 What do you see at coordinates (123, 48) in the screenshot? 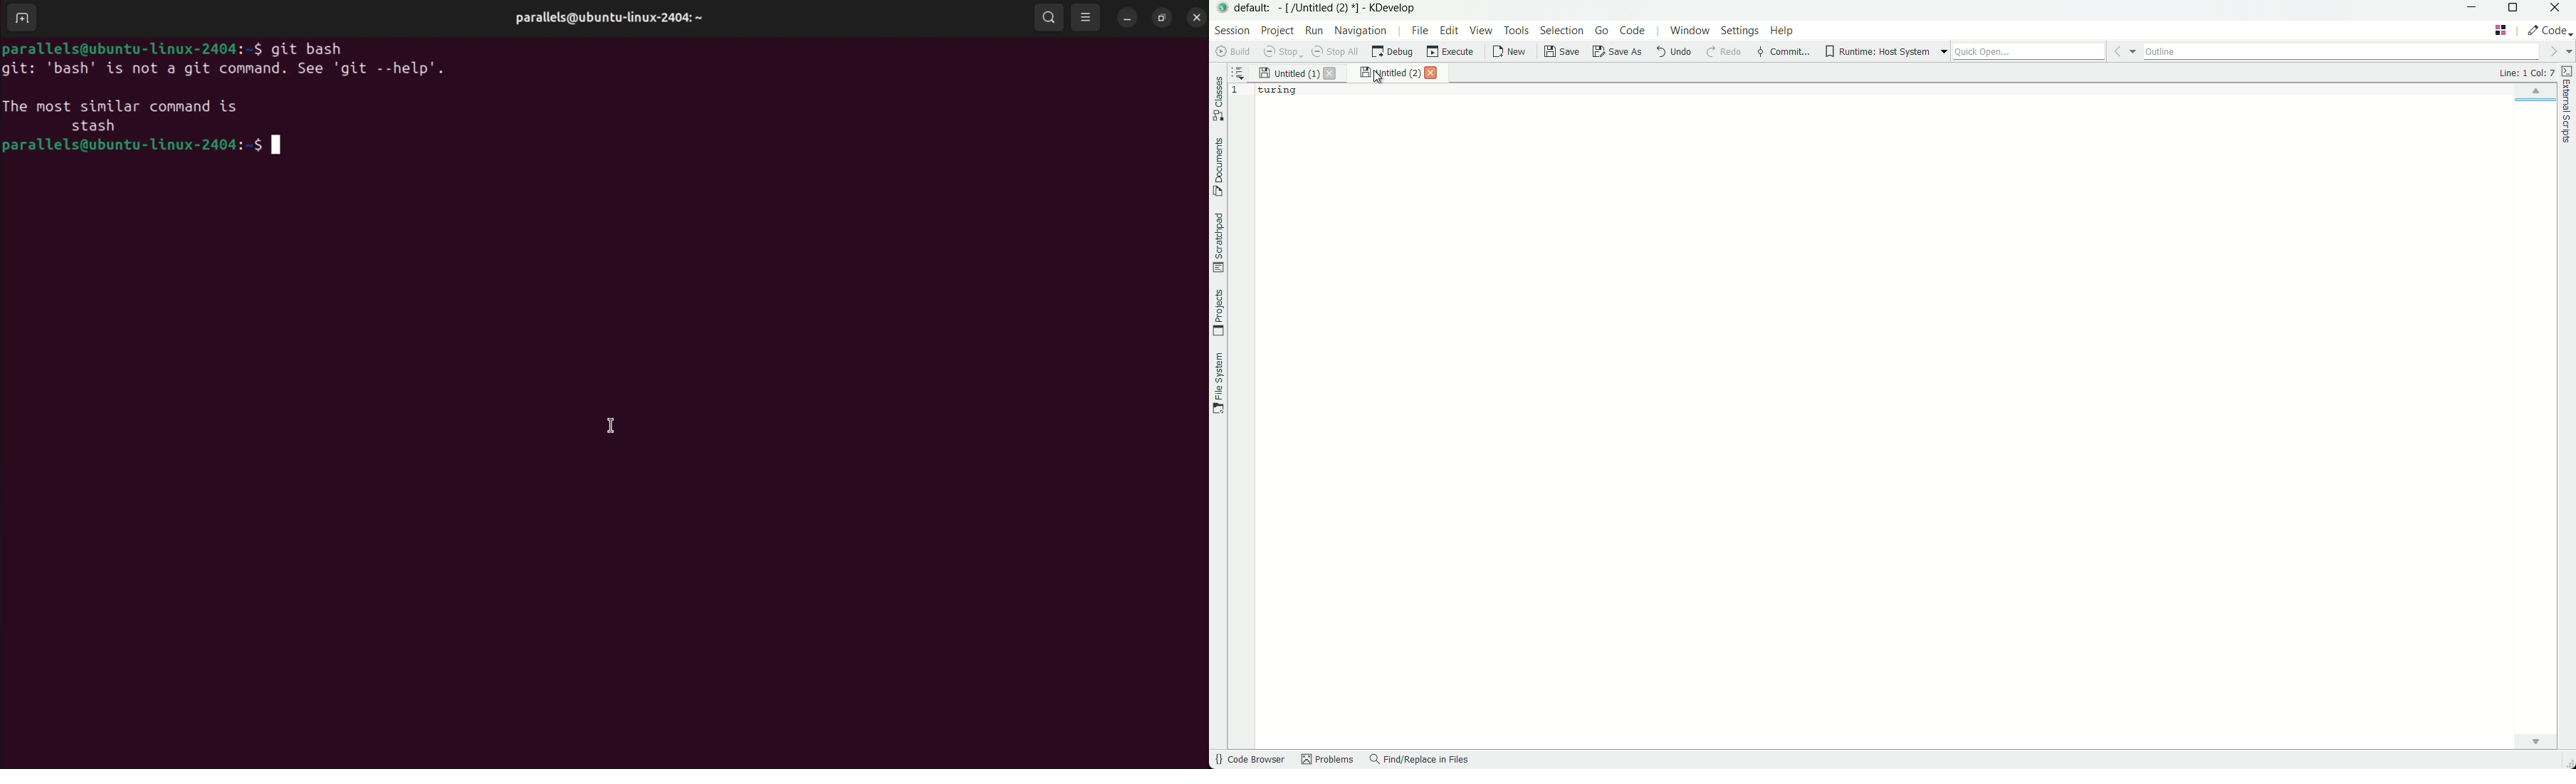
I see `bash prompt` at bounding box center [123, 48].